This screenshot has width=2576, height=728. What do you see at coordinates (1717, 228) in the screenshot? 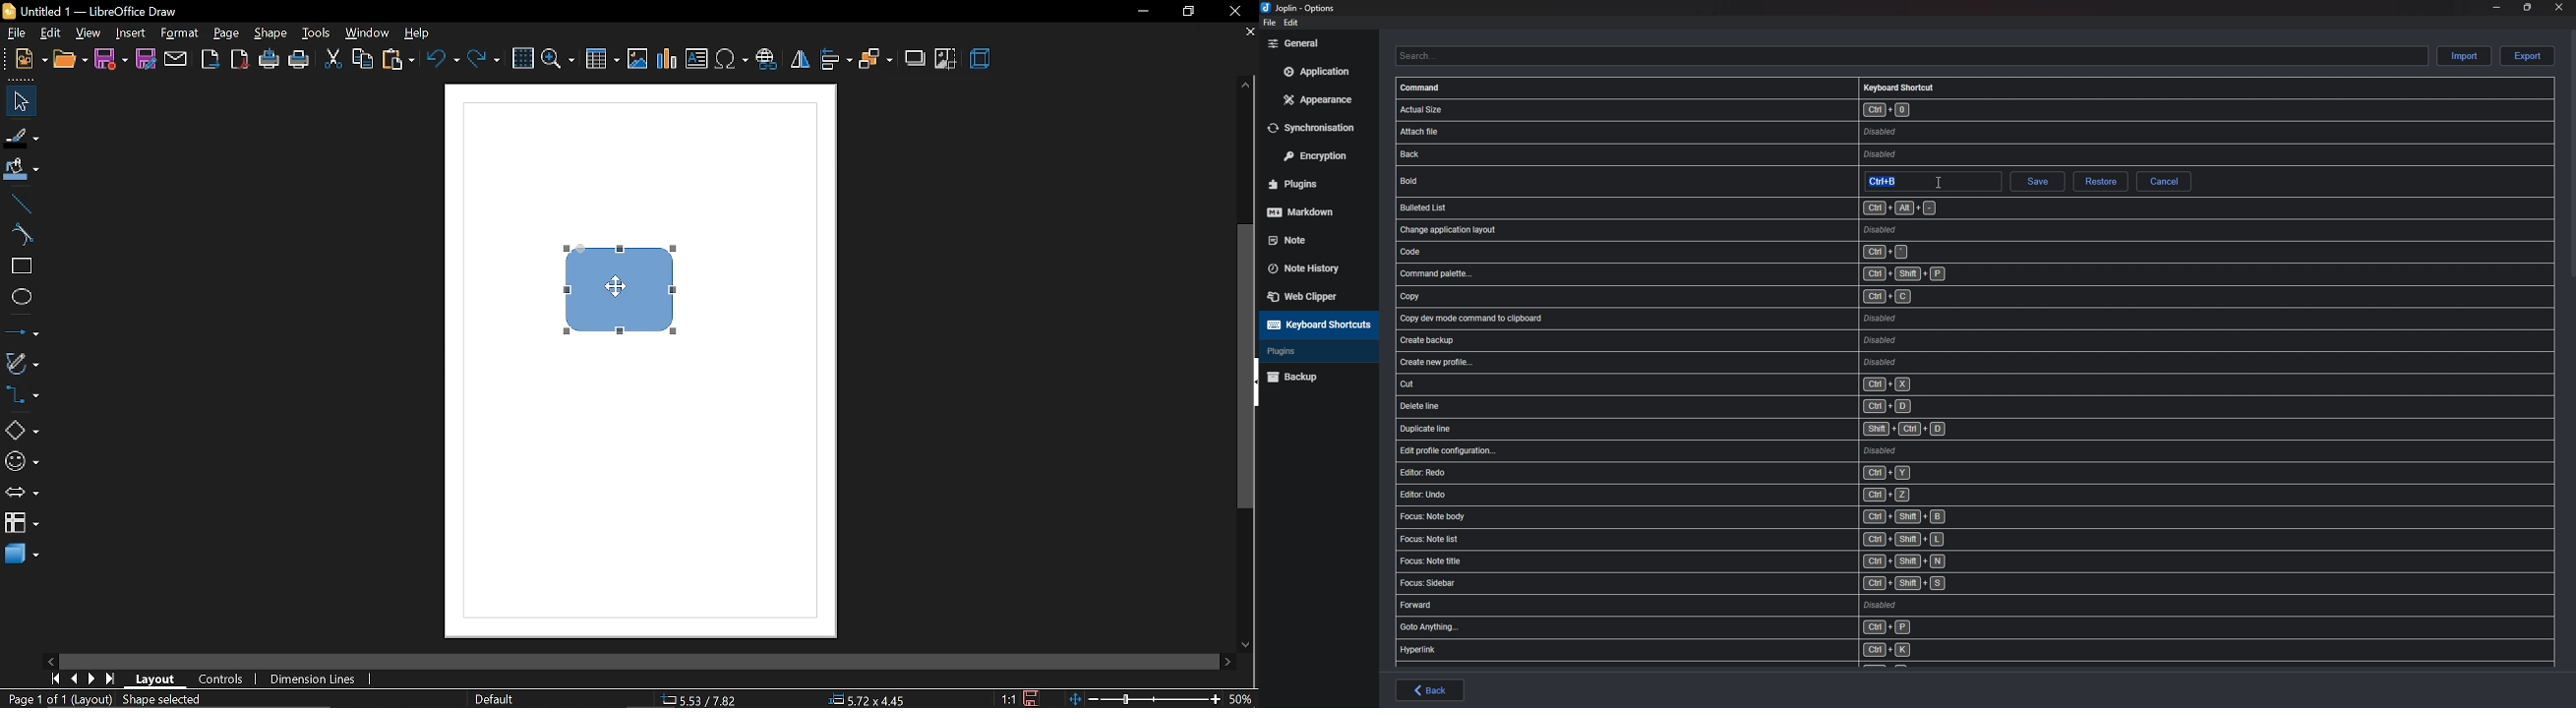
I see `shortcut` at bounding box center [1717, 228].